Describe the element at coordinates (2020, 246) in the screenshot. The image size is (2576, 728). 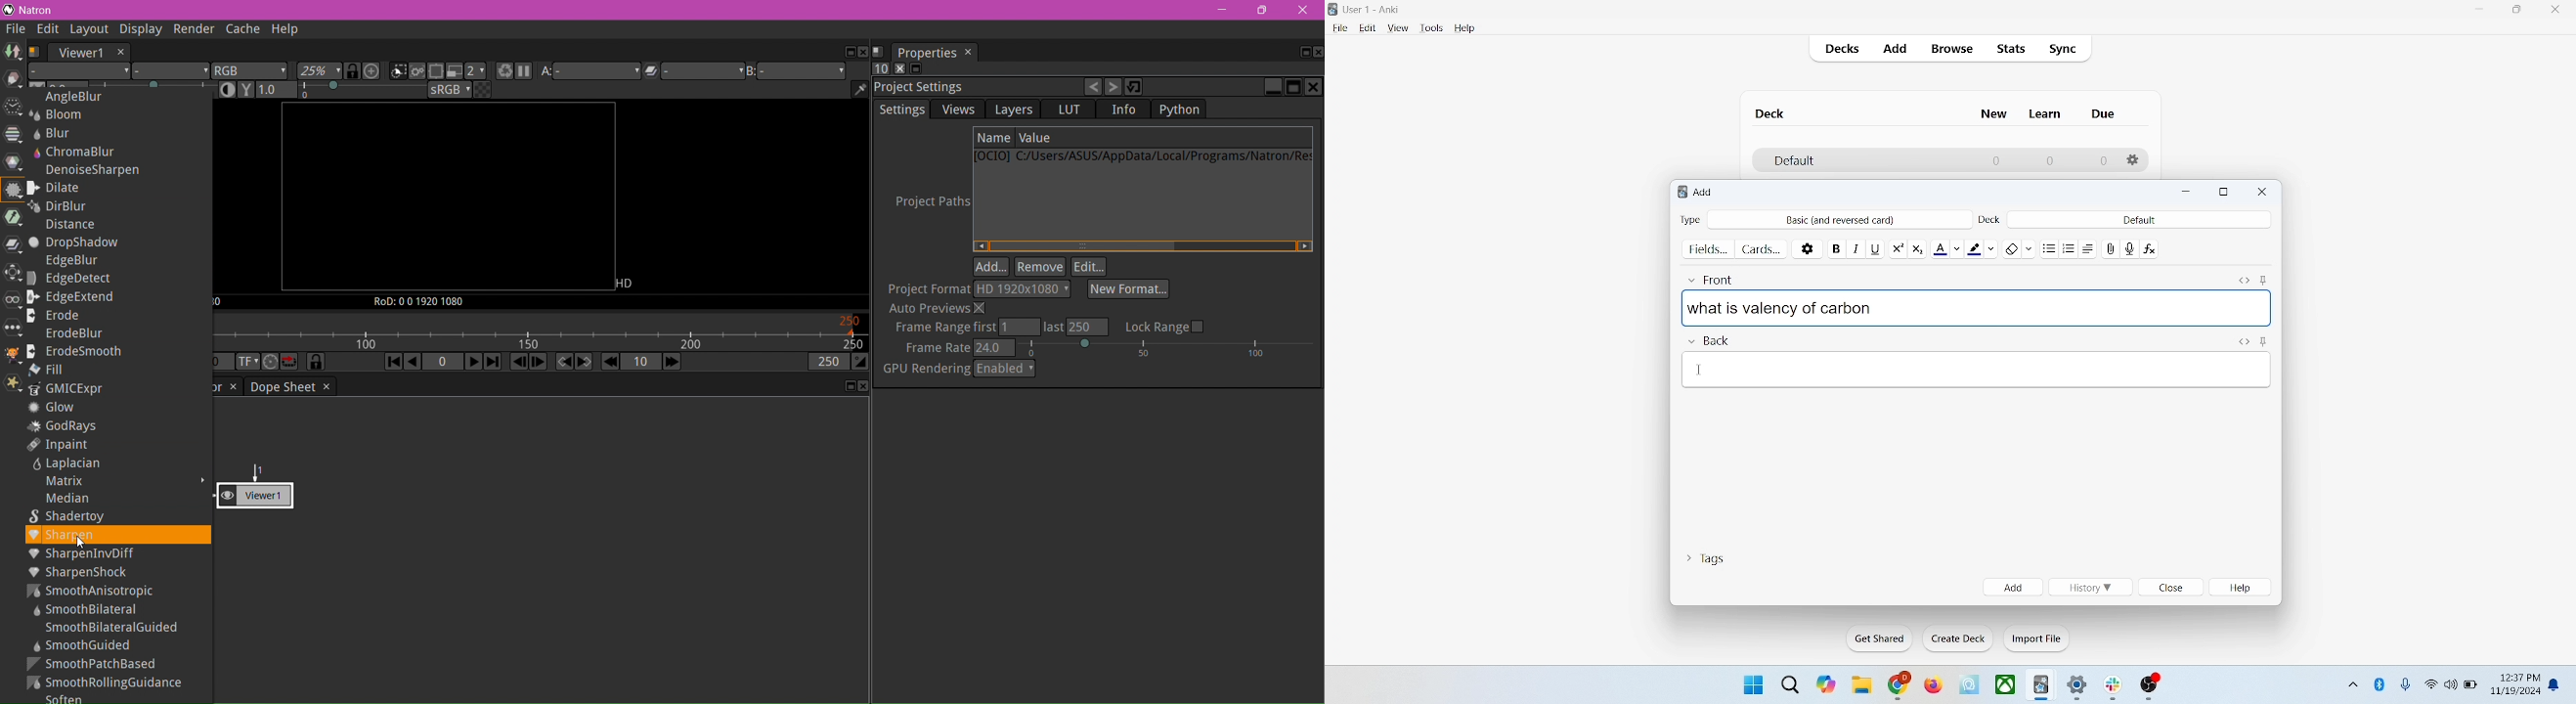
I see `remove formatting` at that location.